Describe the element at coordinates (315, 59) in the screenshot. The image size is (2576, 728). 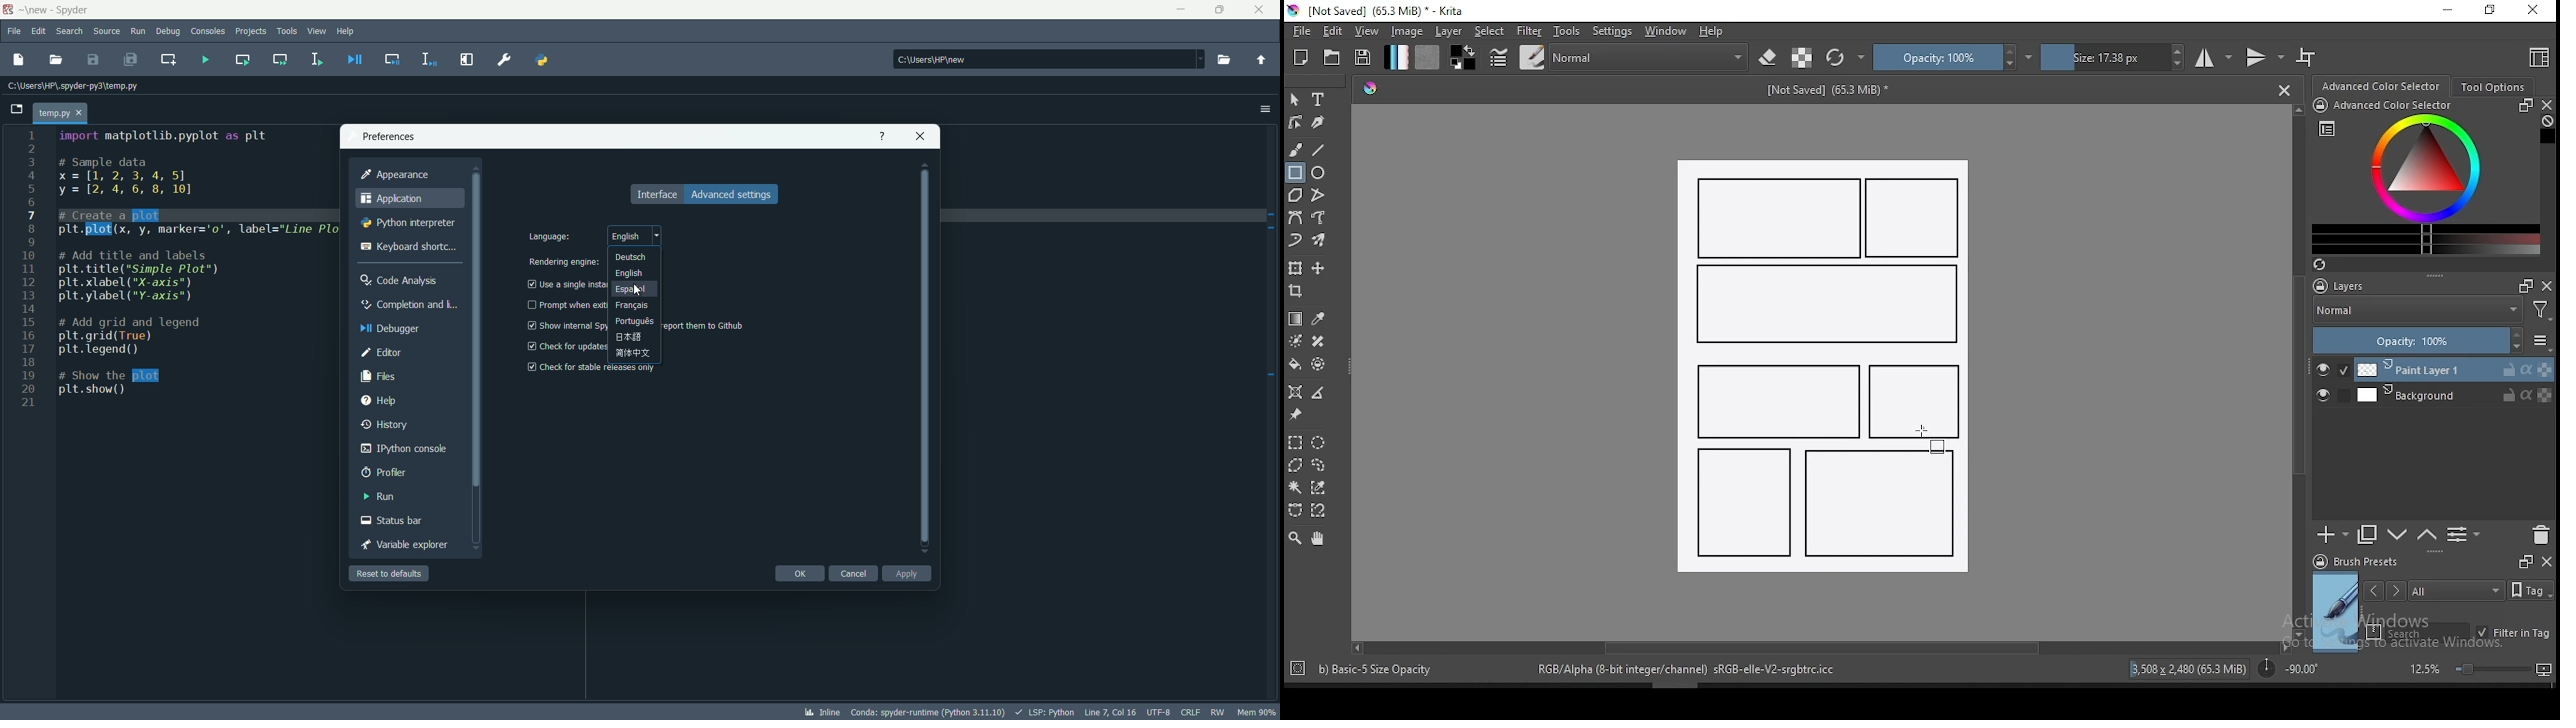
I see `run selection` at that location.